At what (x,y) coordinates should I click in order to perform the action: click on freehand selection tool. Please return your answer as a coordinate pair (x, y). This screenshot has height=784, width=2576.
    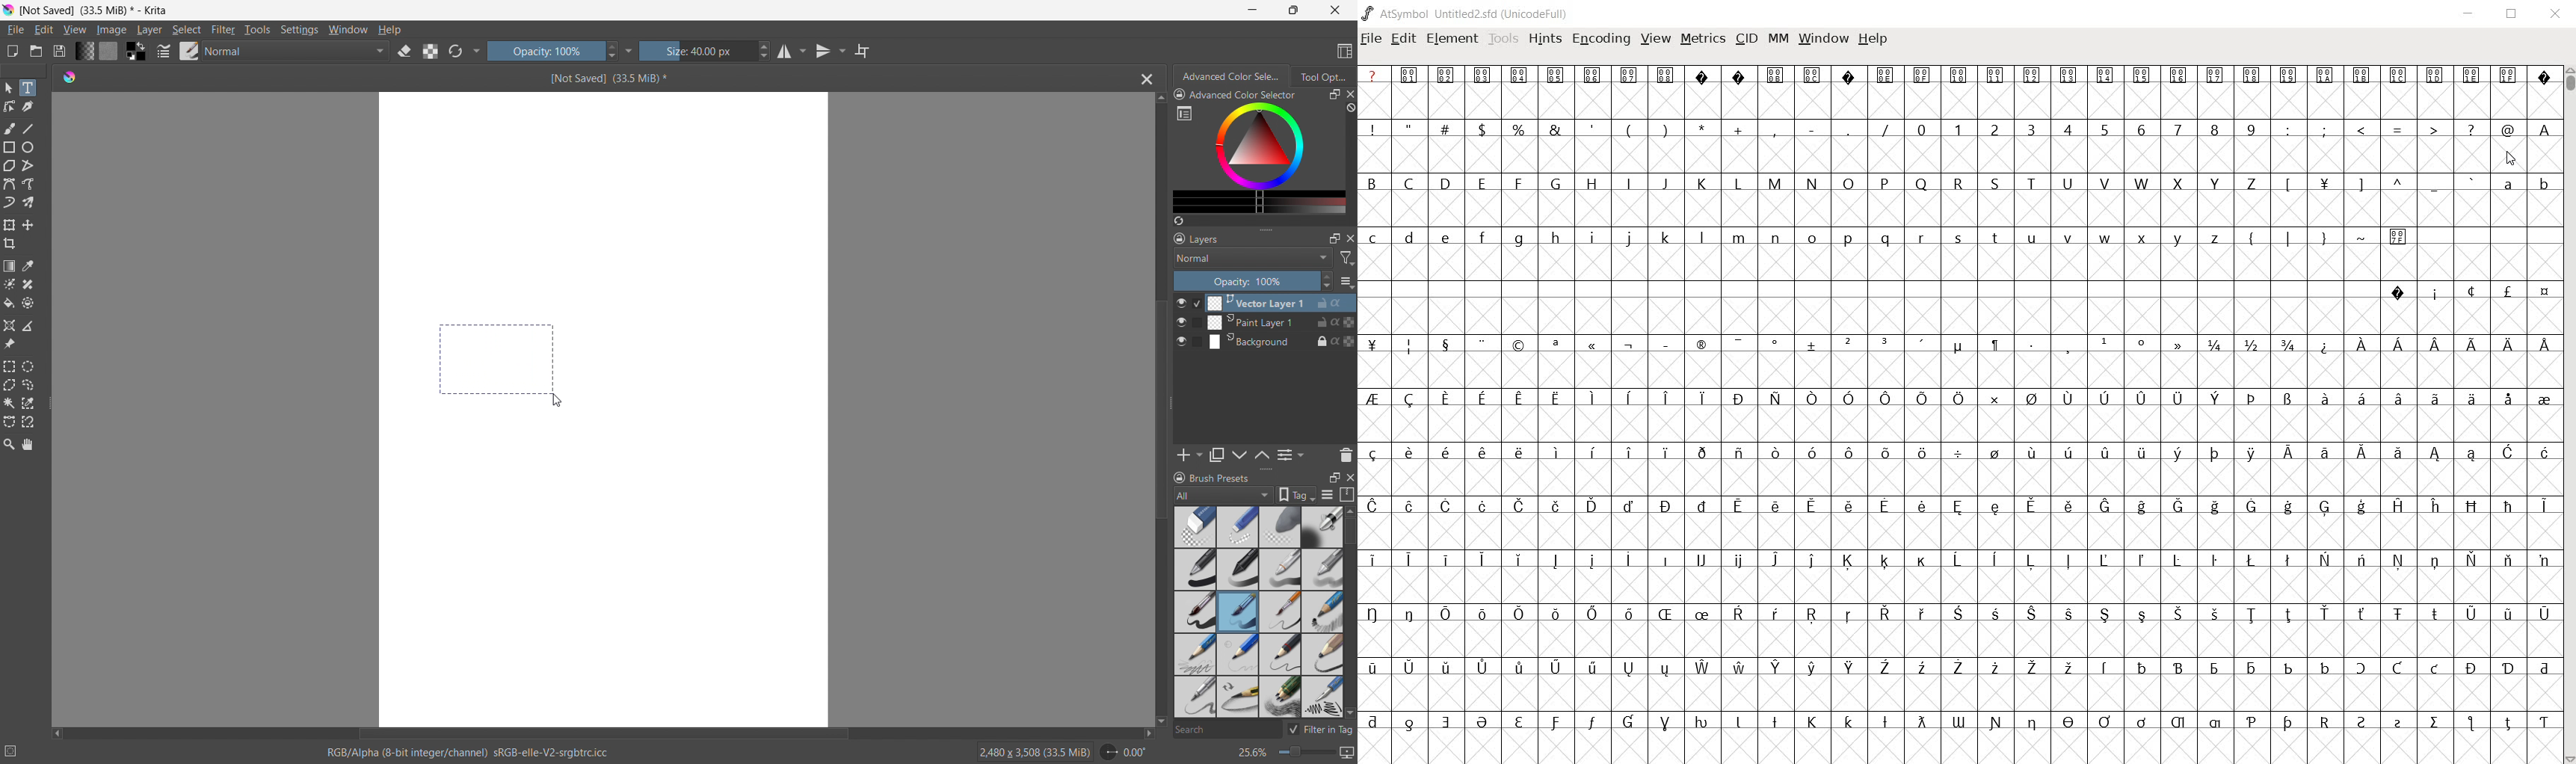
    Looking at the image, I should click on (28, 385).